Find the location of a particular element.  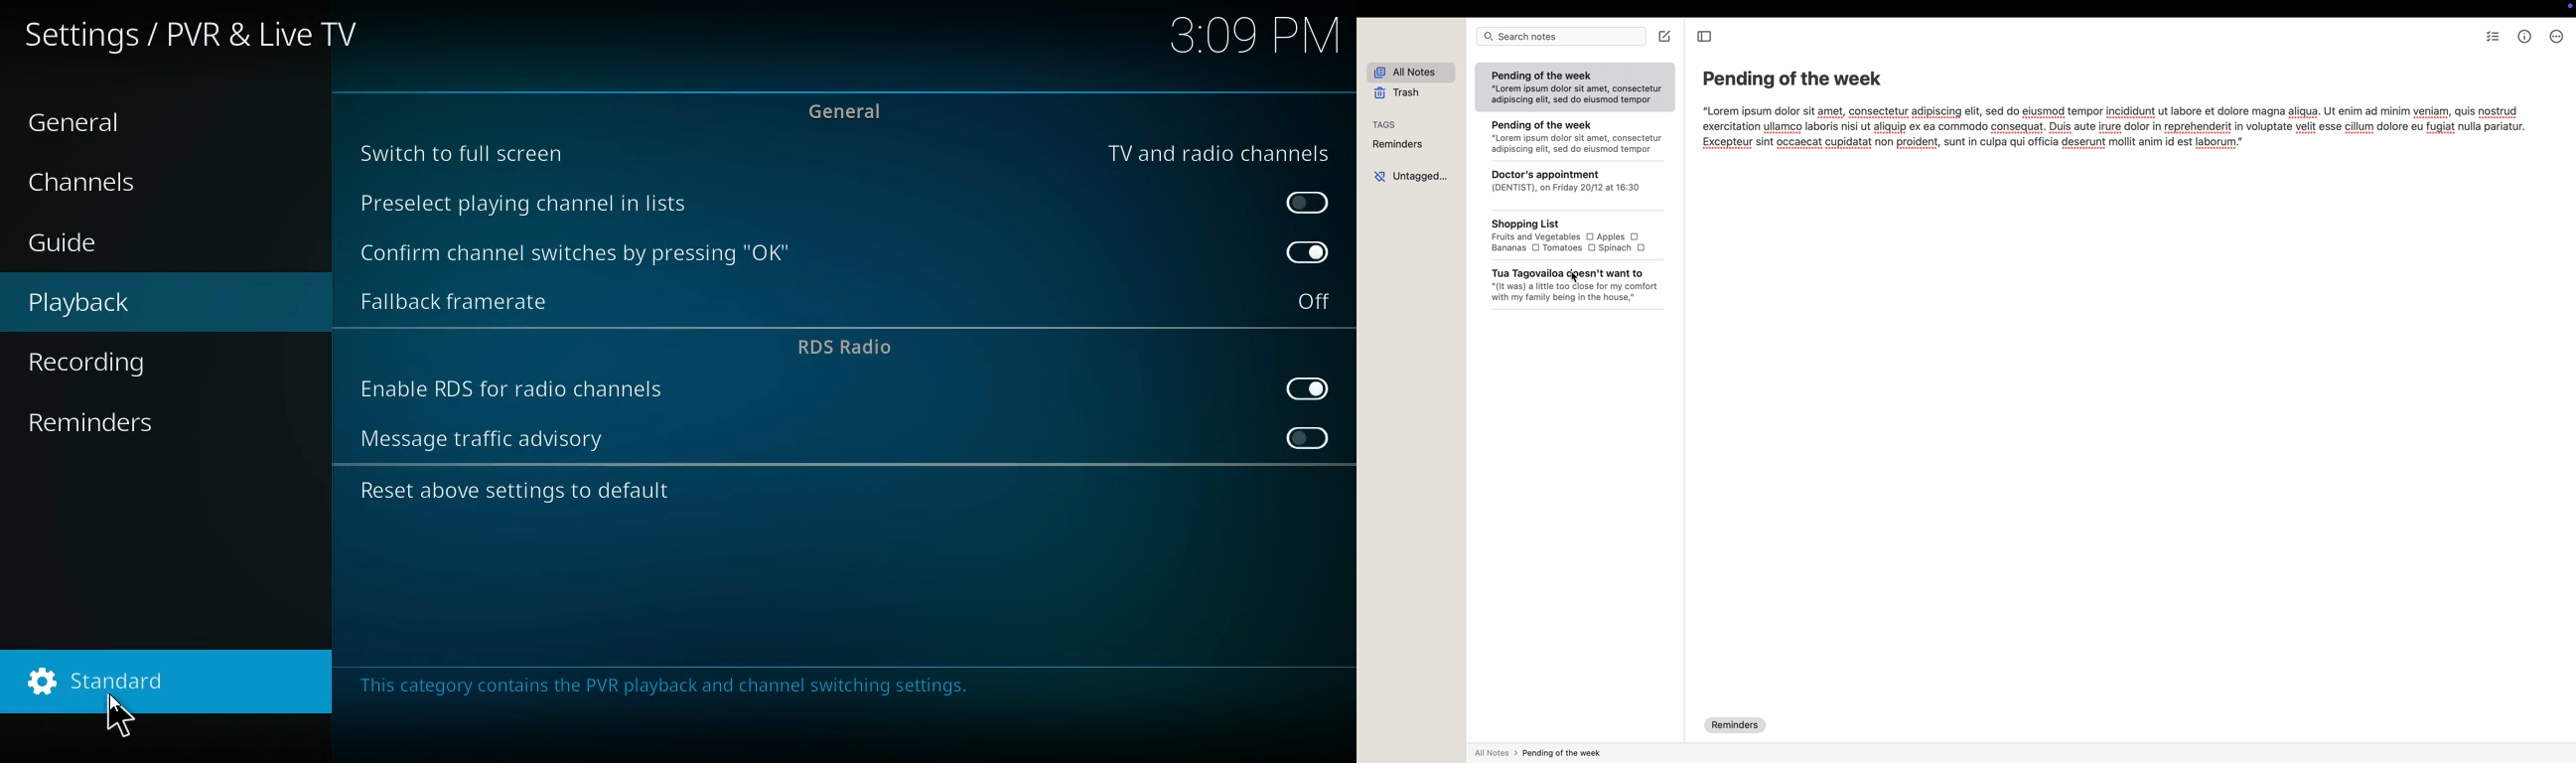

more options is located at coordinates (2557, 38).